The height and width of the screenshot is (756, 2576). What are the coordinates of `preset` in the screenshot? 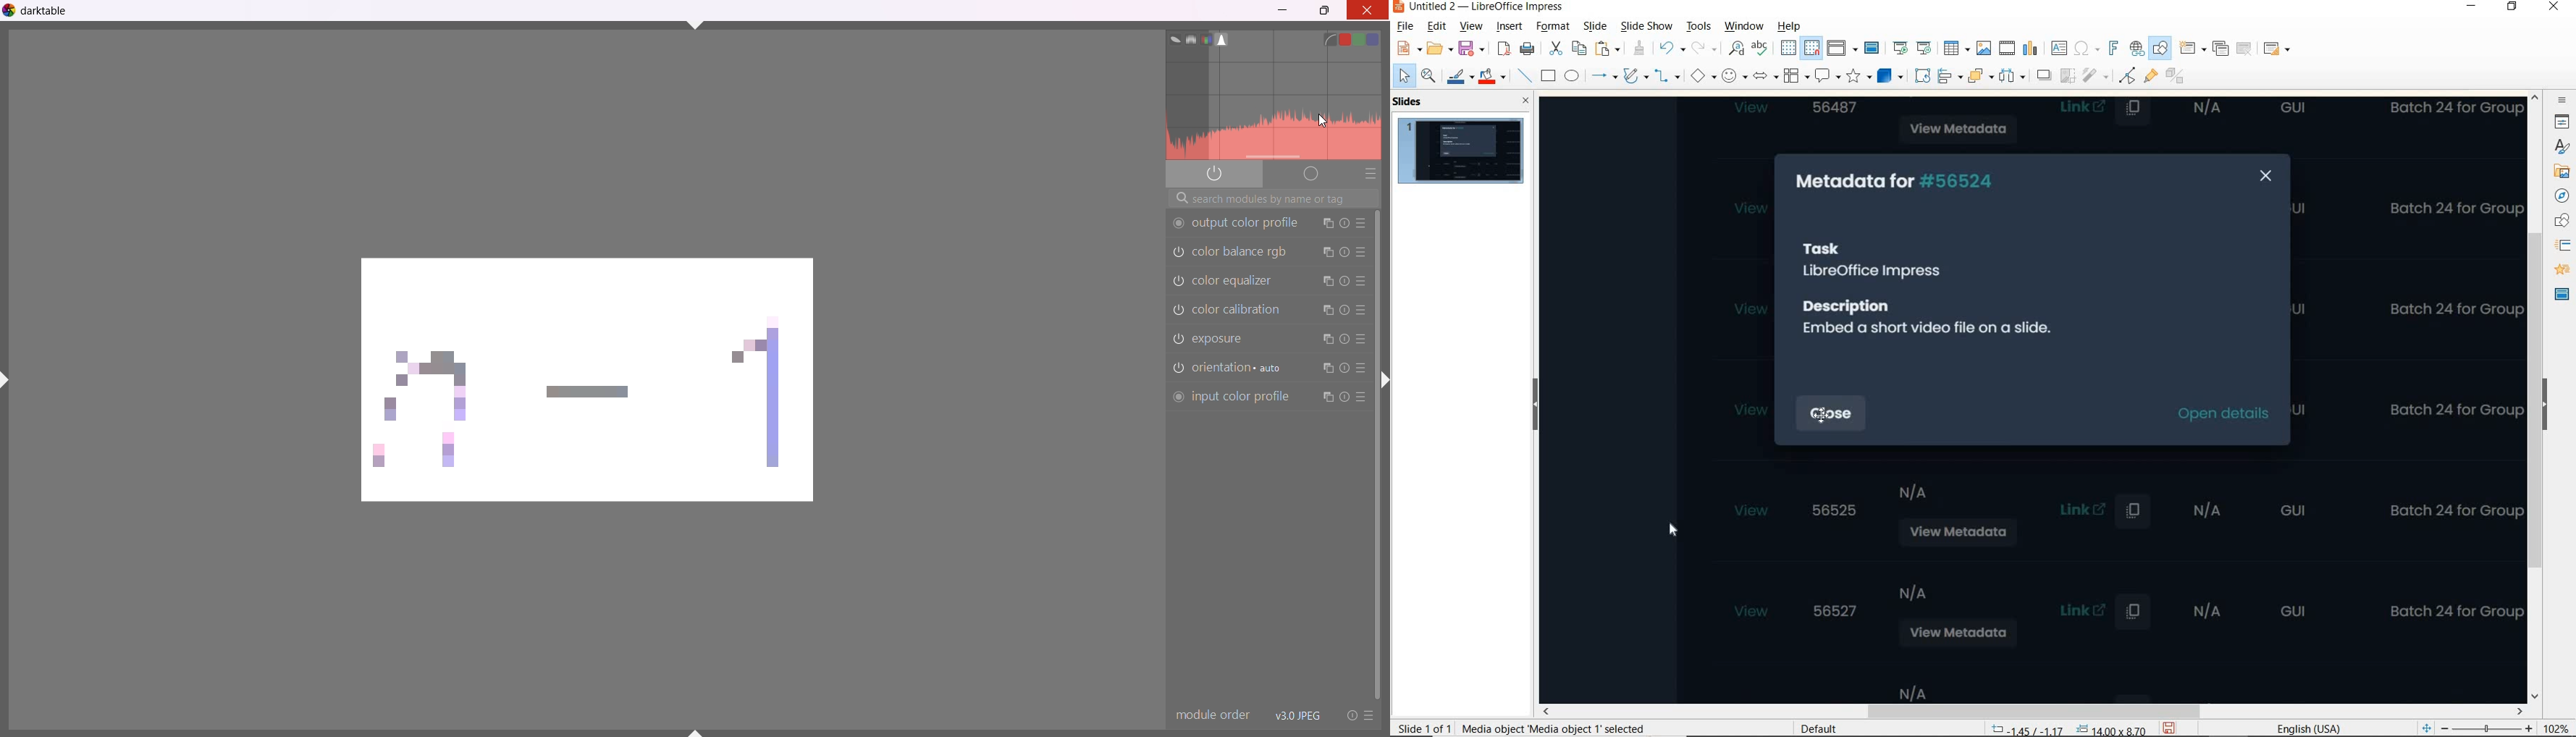 It's located at (1369, 716).